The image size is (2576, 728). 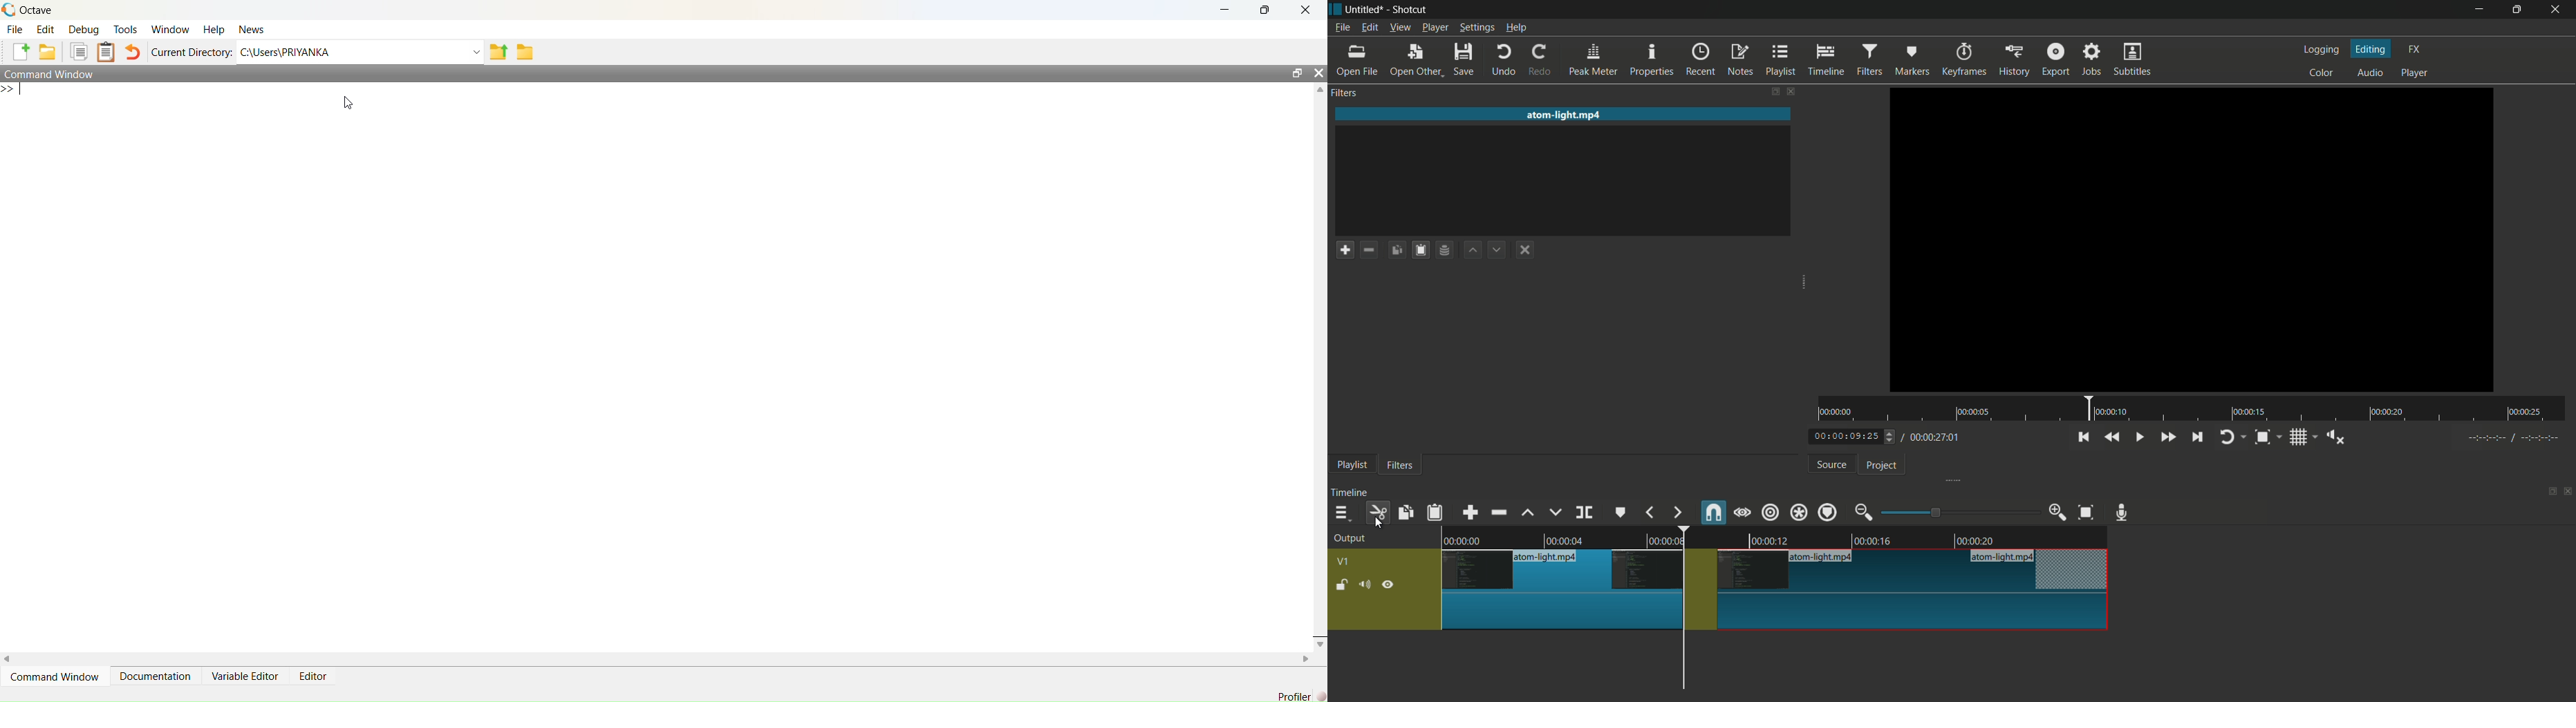 I want to click on , so click(x=1774, y=614).